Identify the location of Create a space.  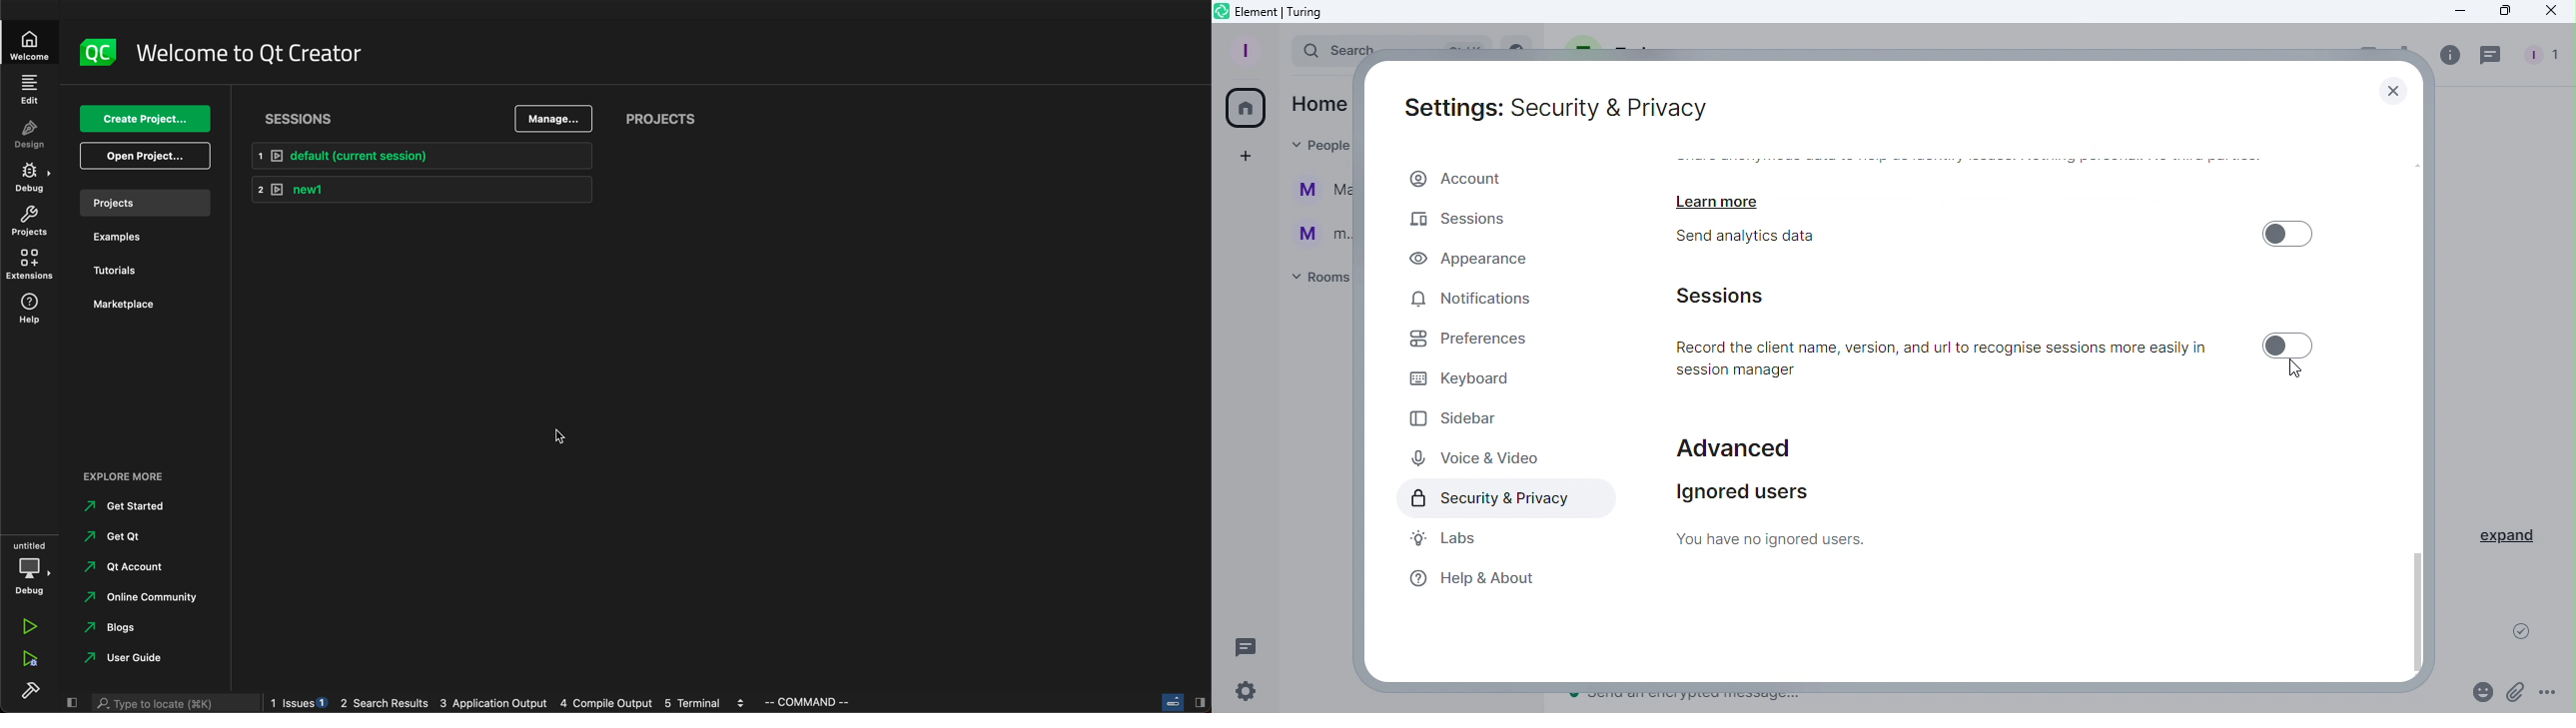
(1245, 157).